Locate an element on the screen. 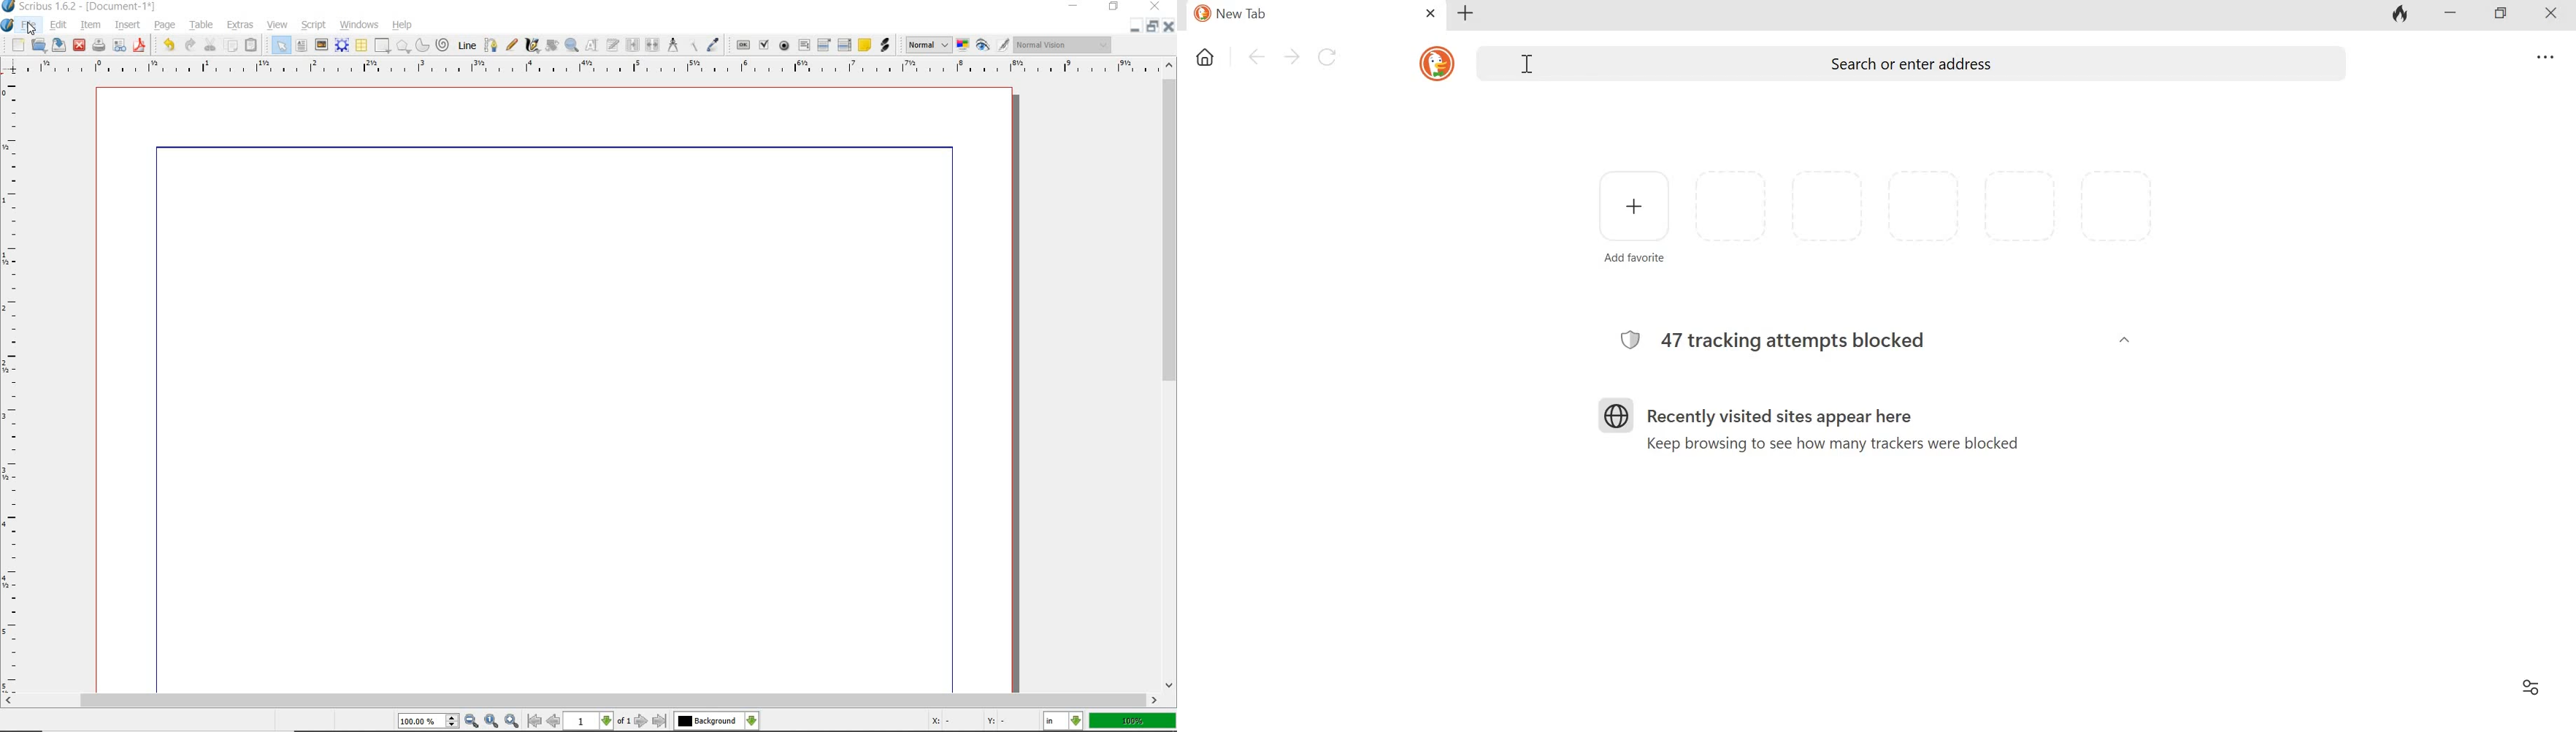 Image resolution: width=2576 pixels, height=756 pixels. zoom in/zoom to/zoom out is located at coordinates (460, 721).